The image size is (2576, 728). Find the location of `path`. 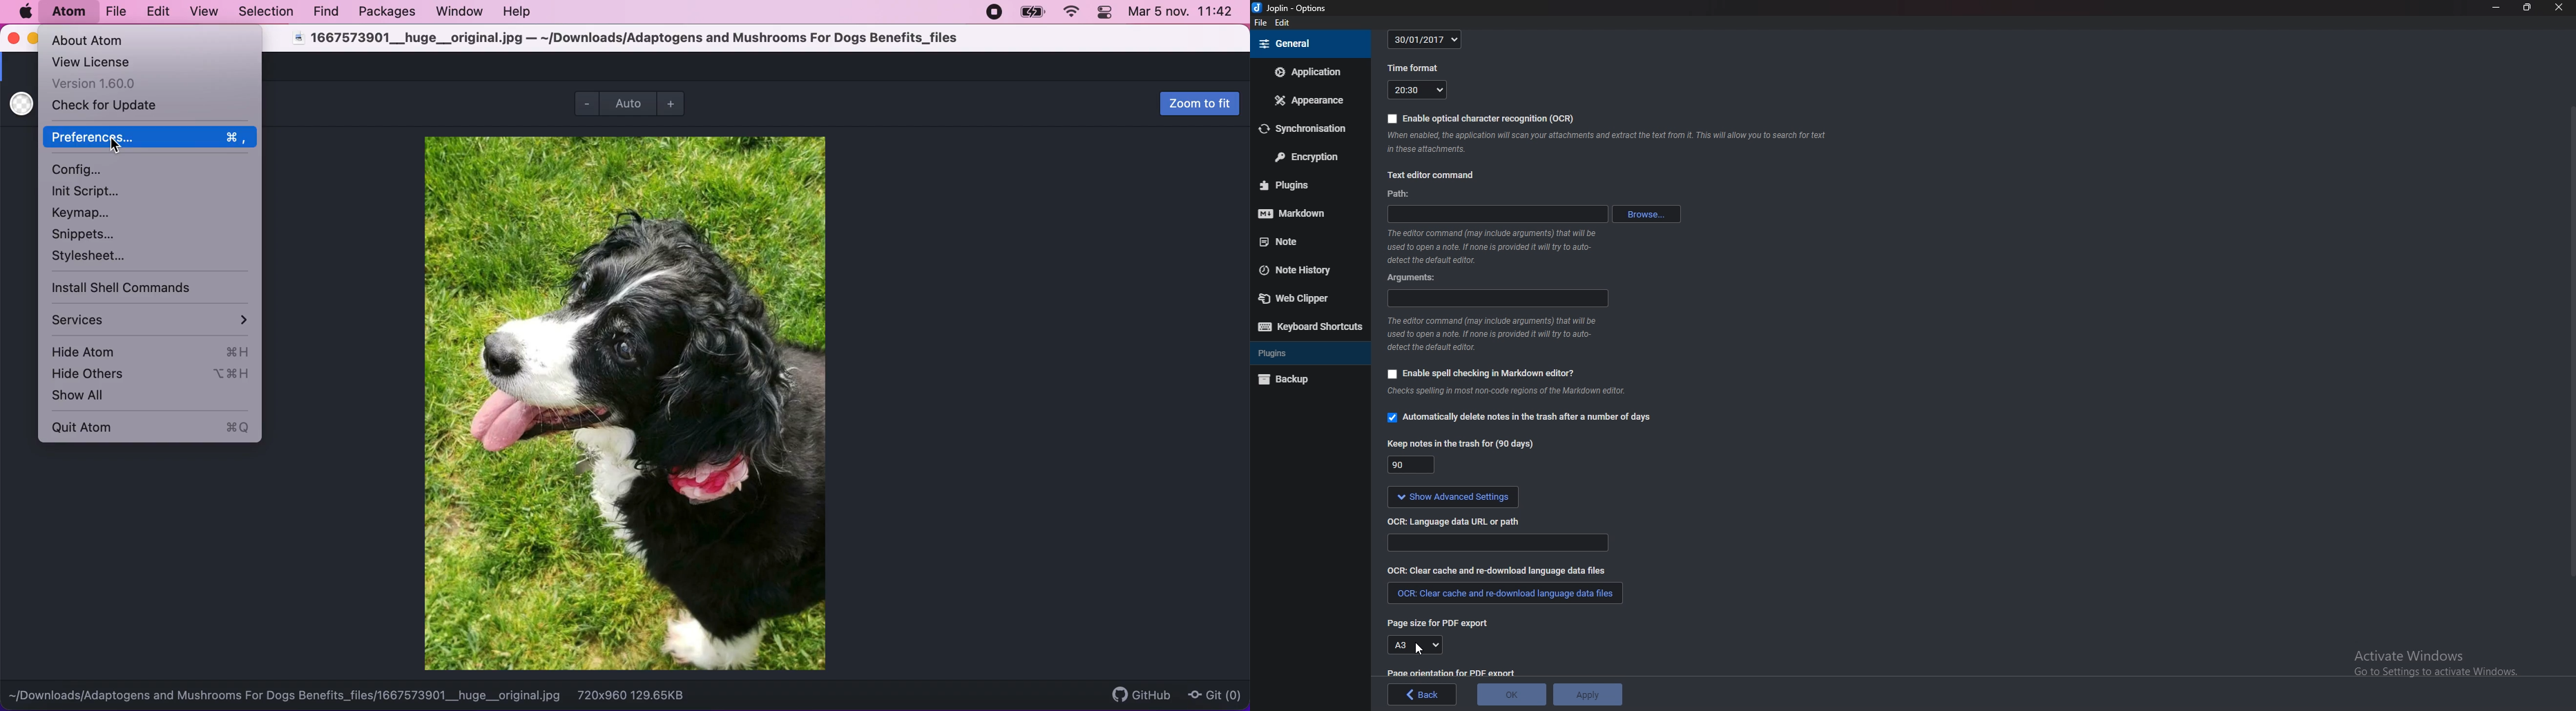

path is located at coordinates (1400, 193).